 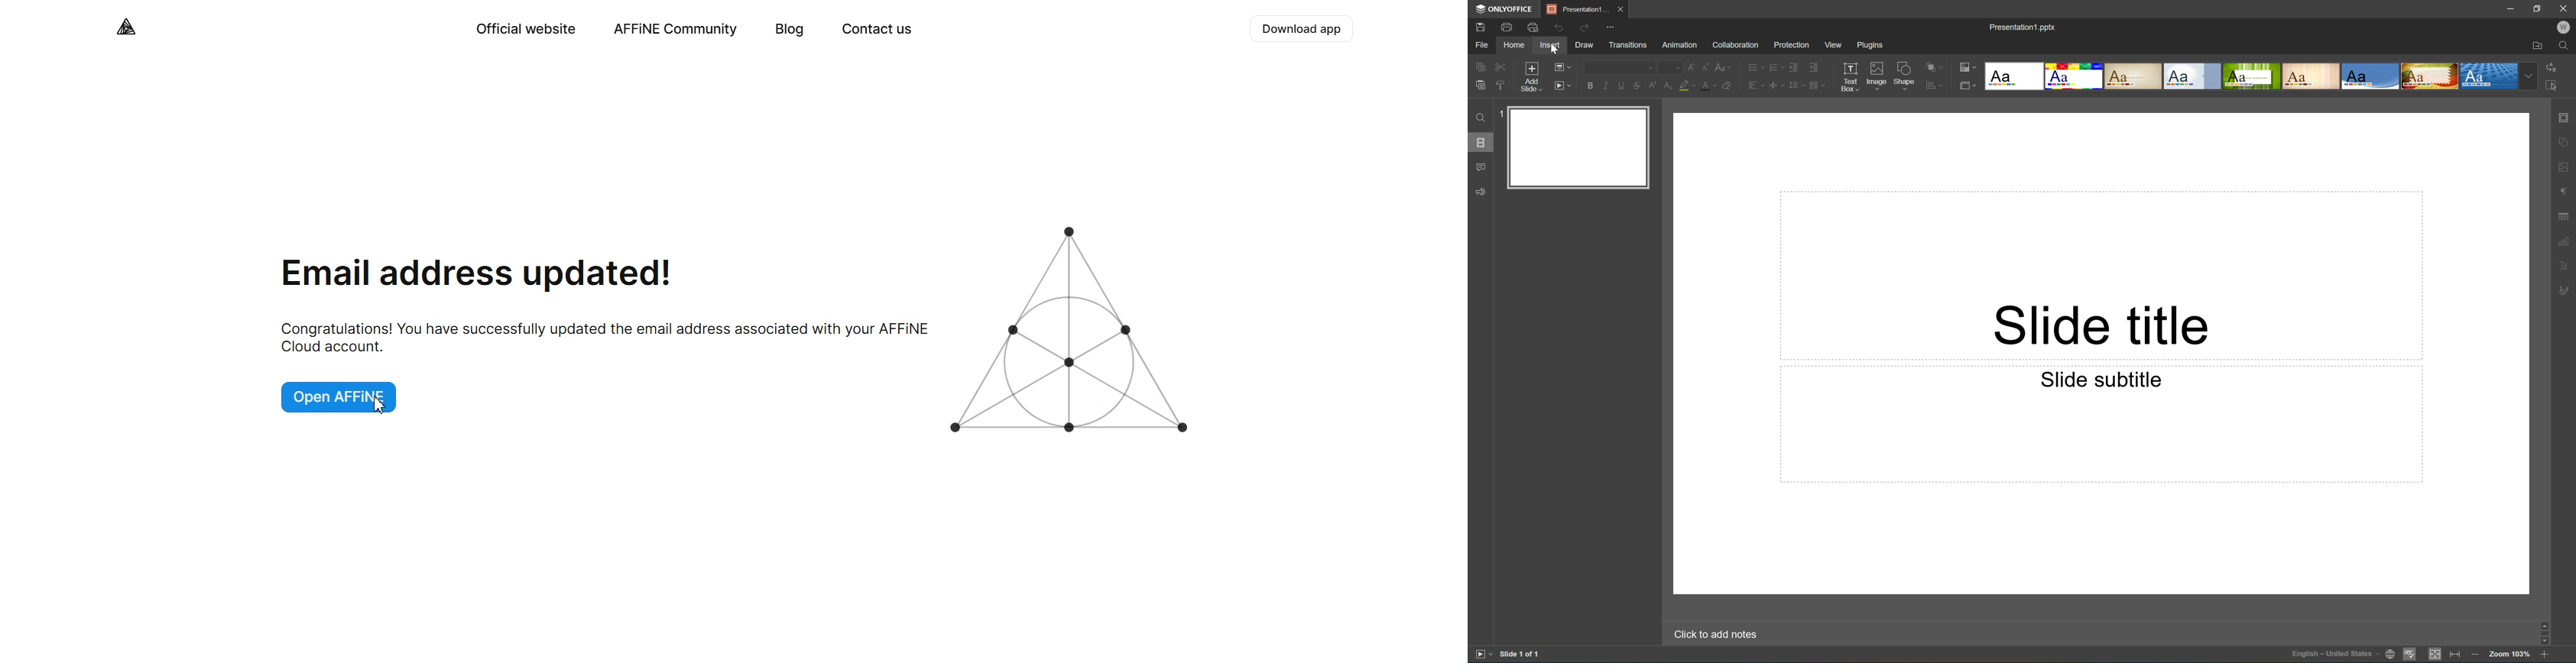 What do you see at coordinates (1613, 28) in the screenshot?
I see `Customize quick access toolbar` at bounding box center [1613, 28].